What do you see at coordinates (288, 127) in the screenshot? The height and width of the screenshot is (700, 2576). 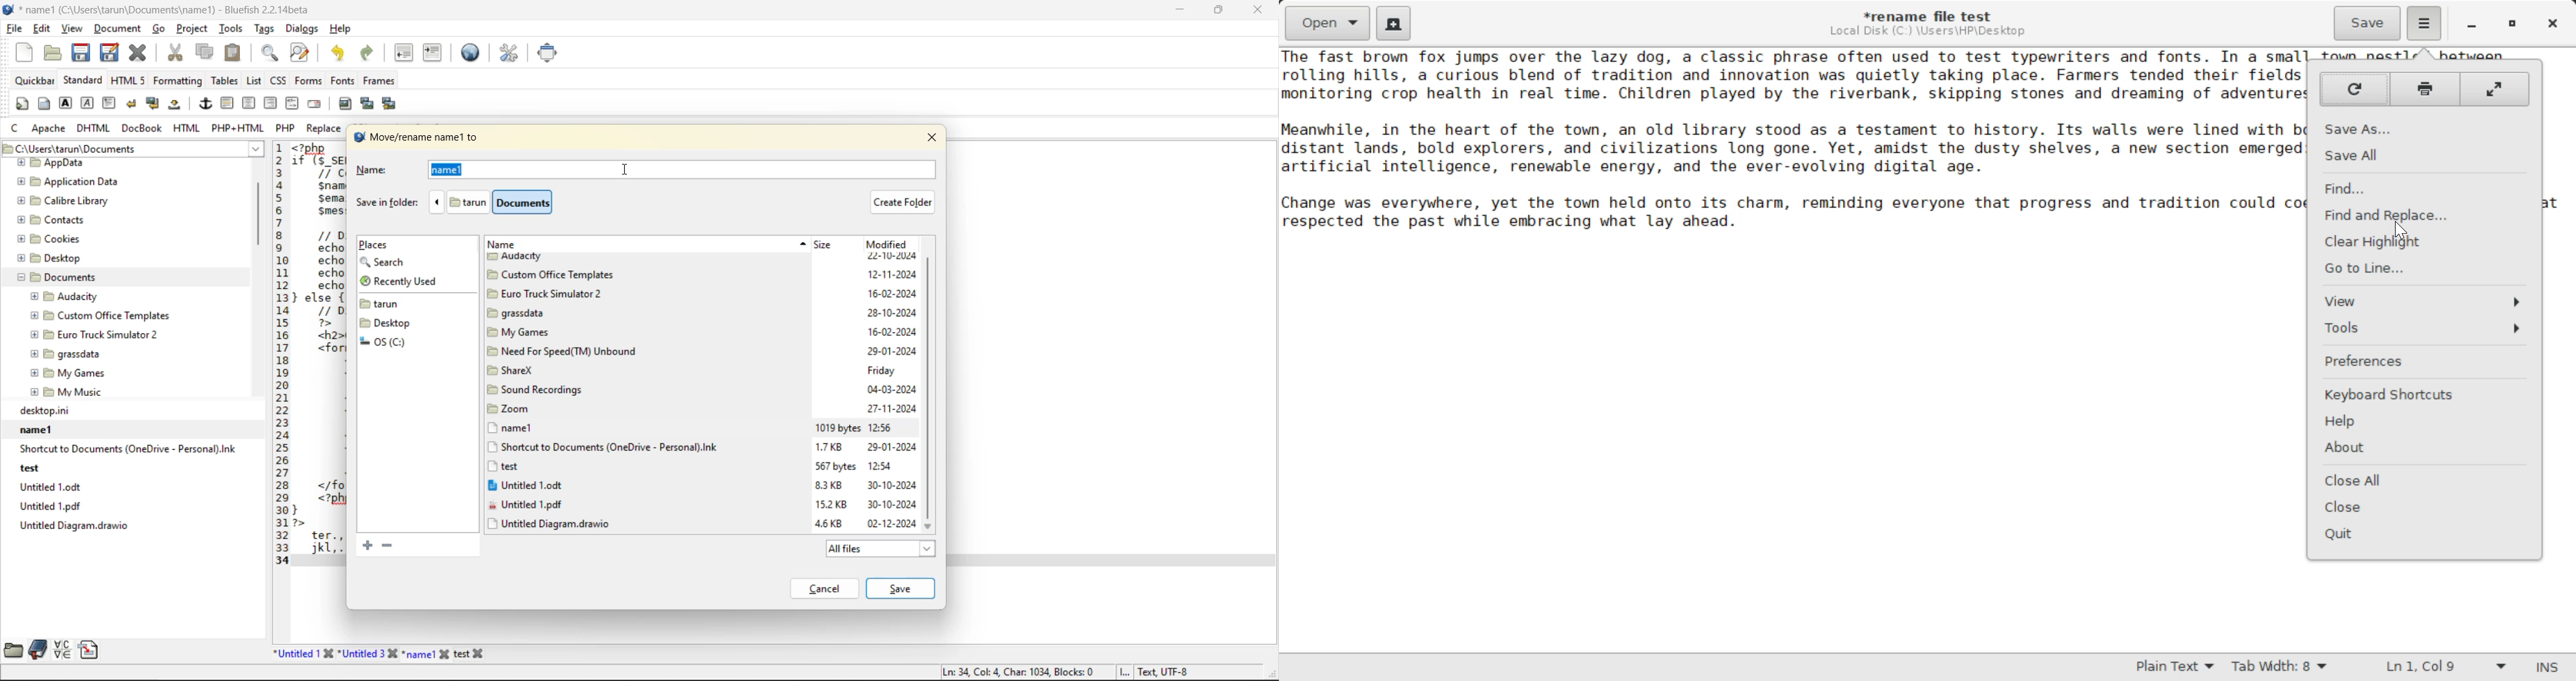 I see `php` at bounding box center [288, 127].